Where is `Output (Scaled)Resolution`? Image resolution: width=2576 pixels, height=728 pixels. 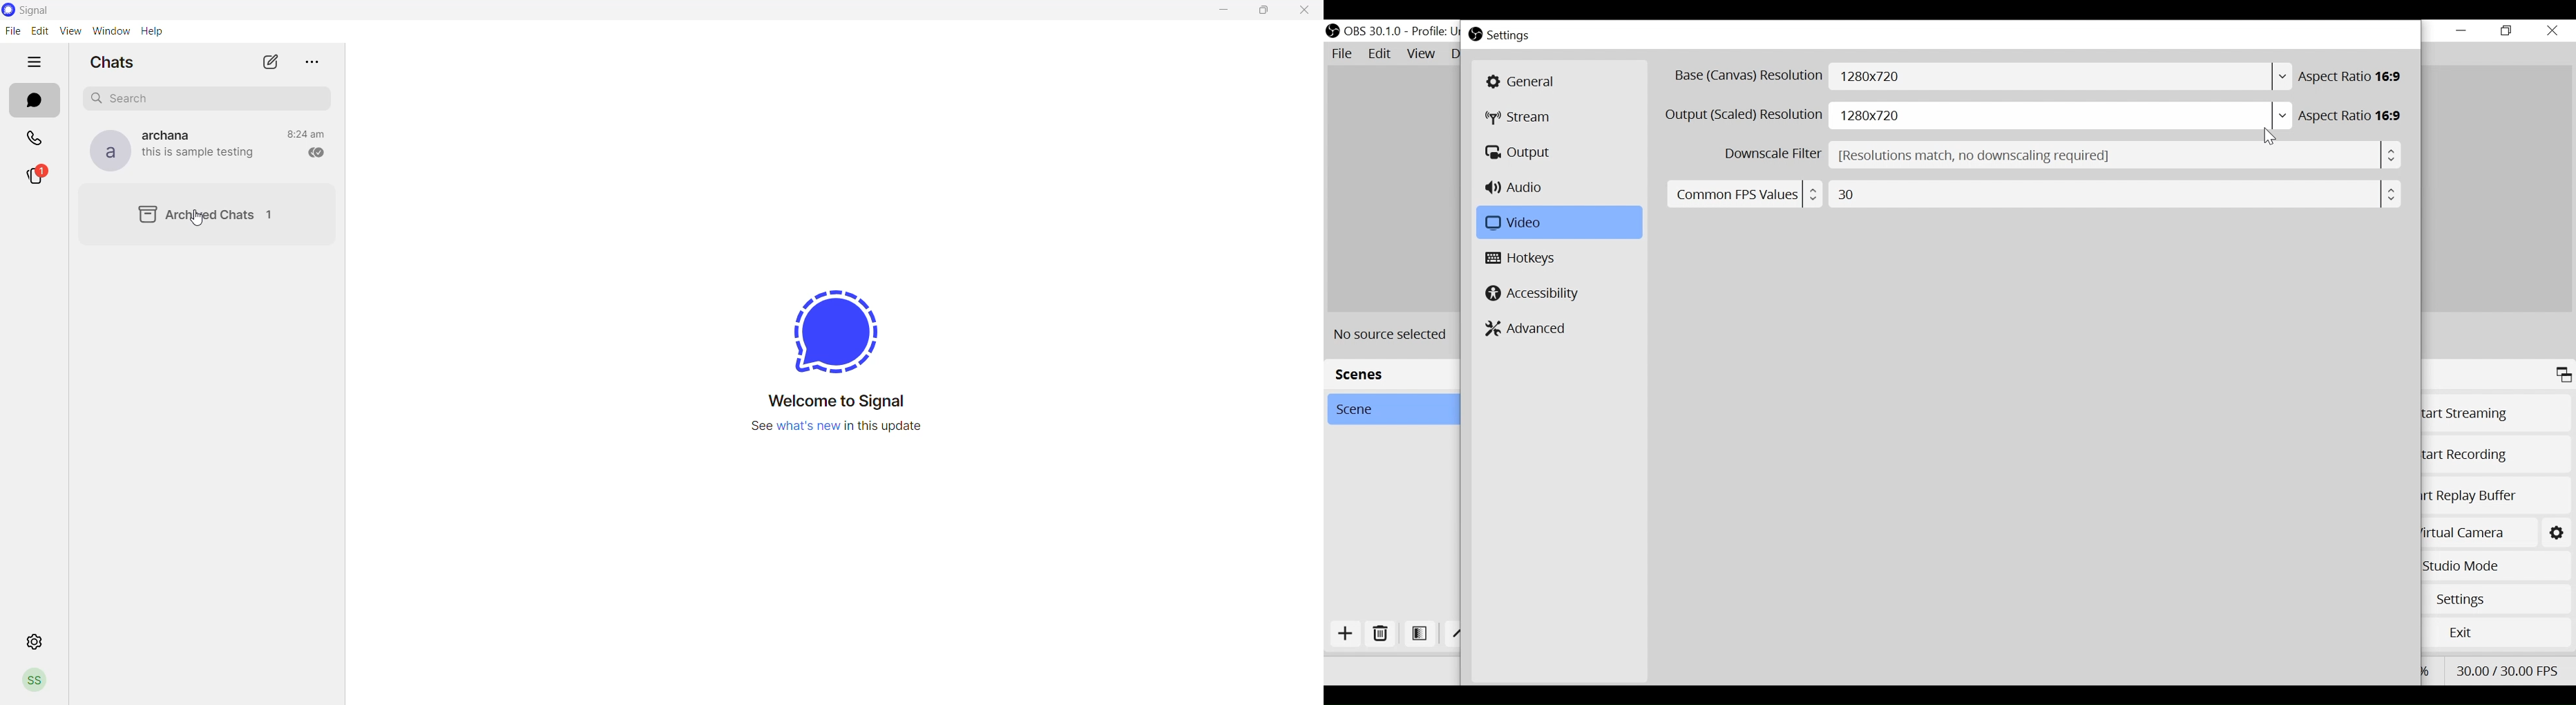 Output (Scaled)Resolution is located at coordinates (1744, 115).